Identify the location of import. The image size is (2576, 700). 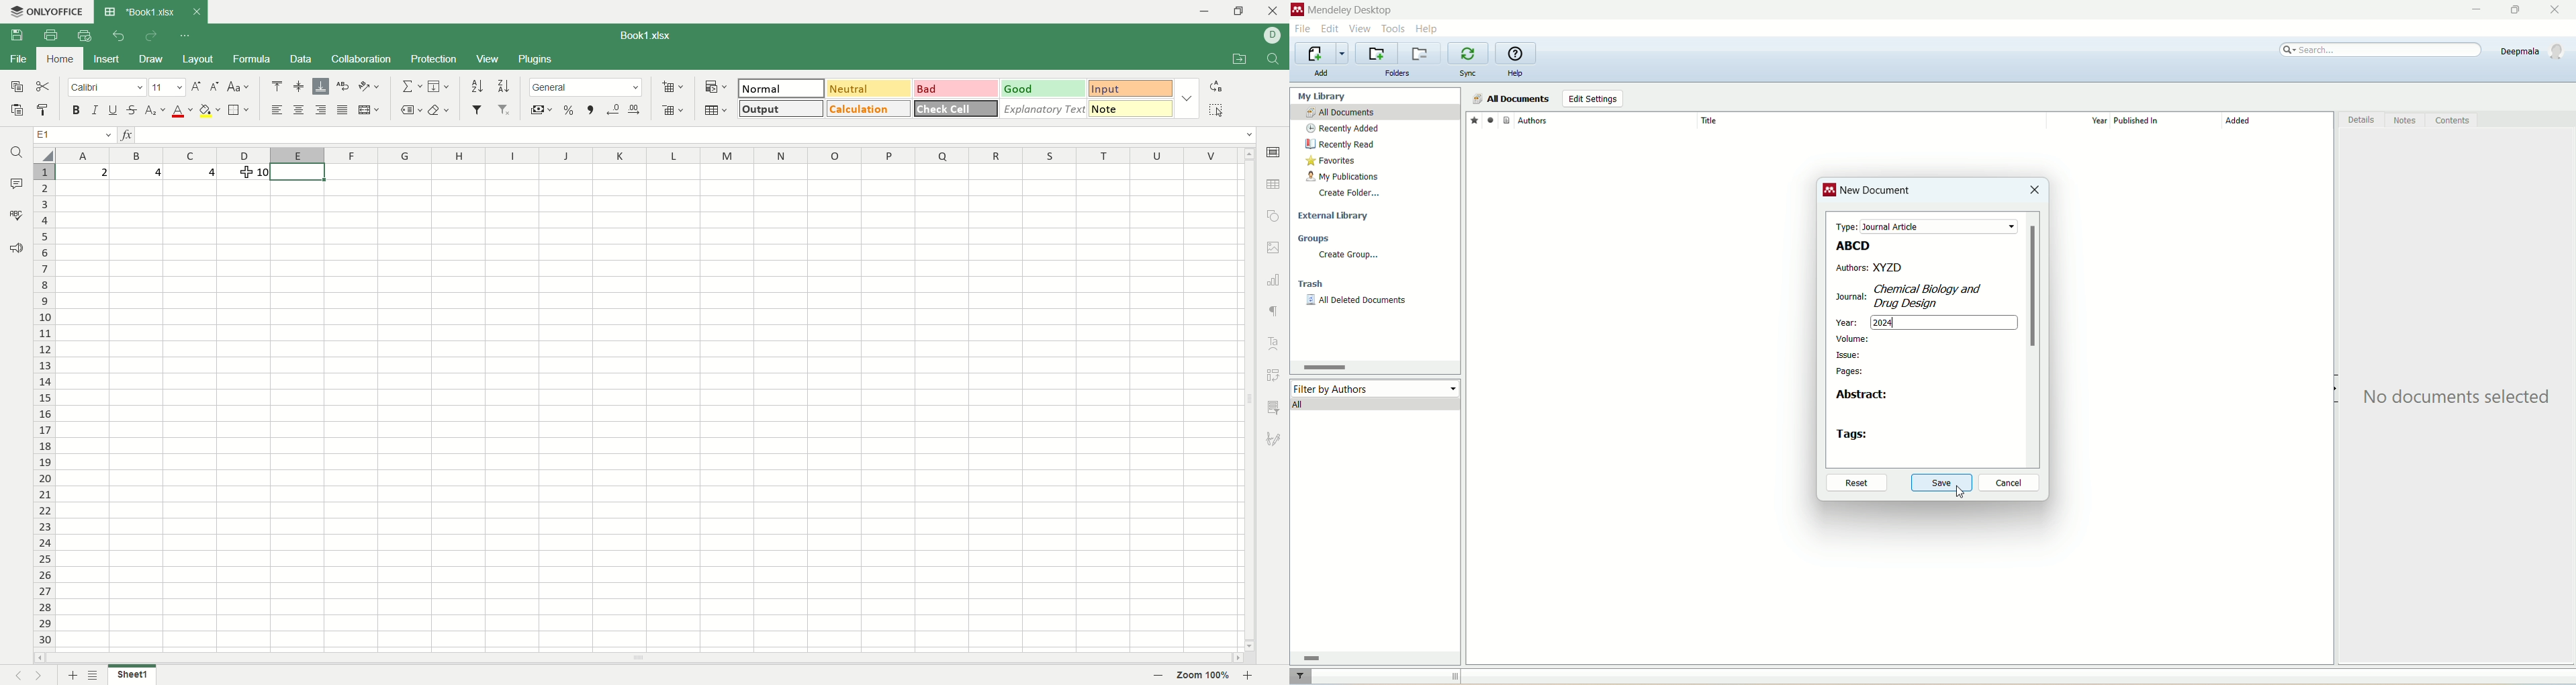
(1320, 54).